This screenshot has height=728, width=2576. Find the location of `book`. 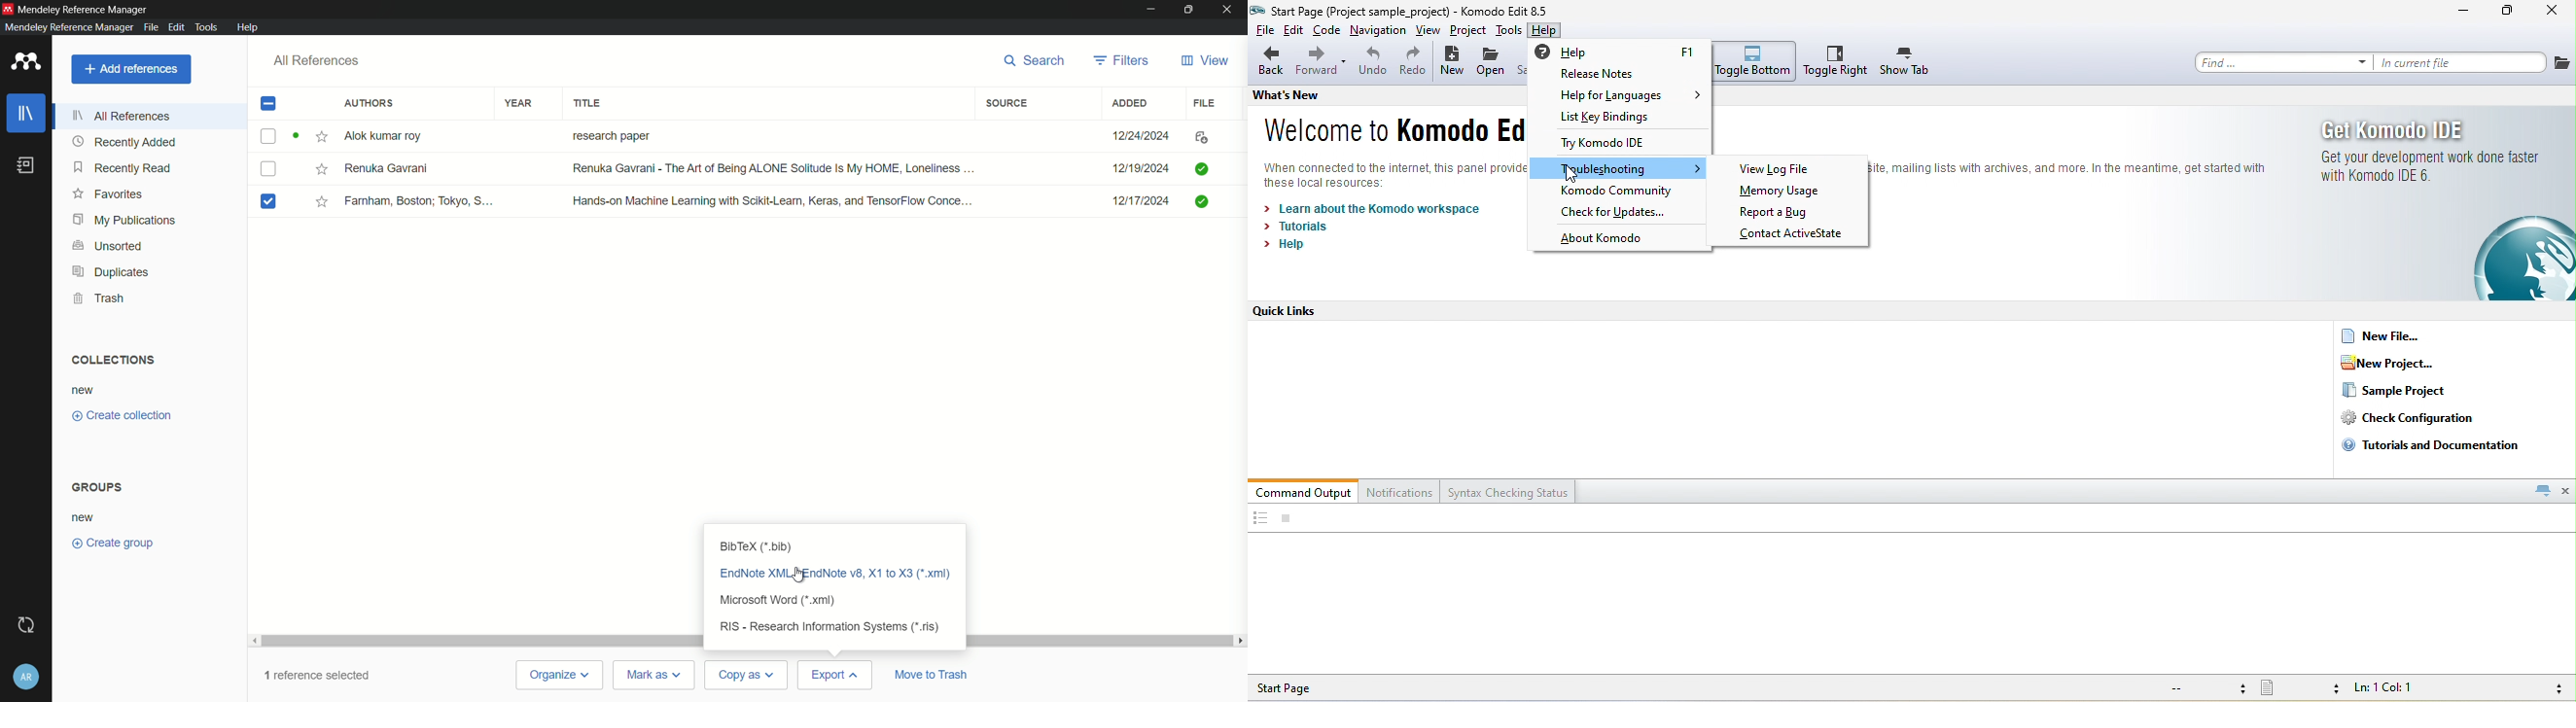

book is located at coordinates (26, 165).